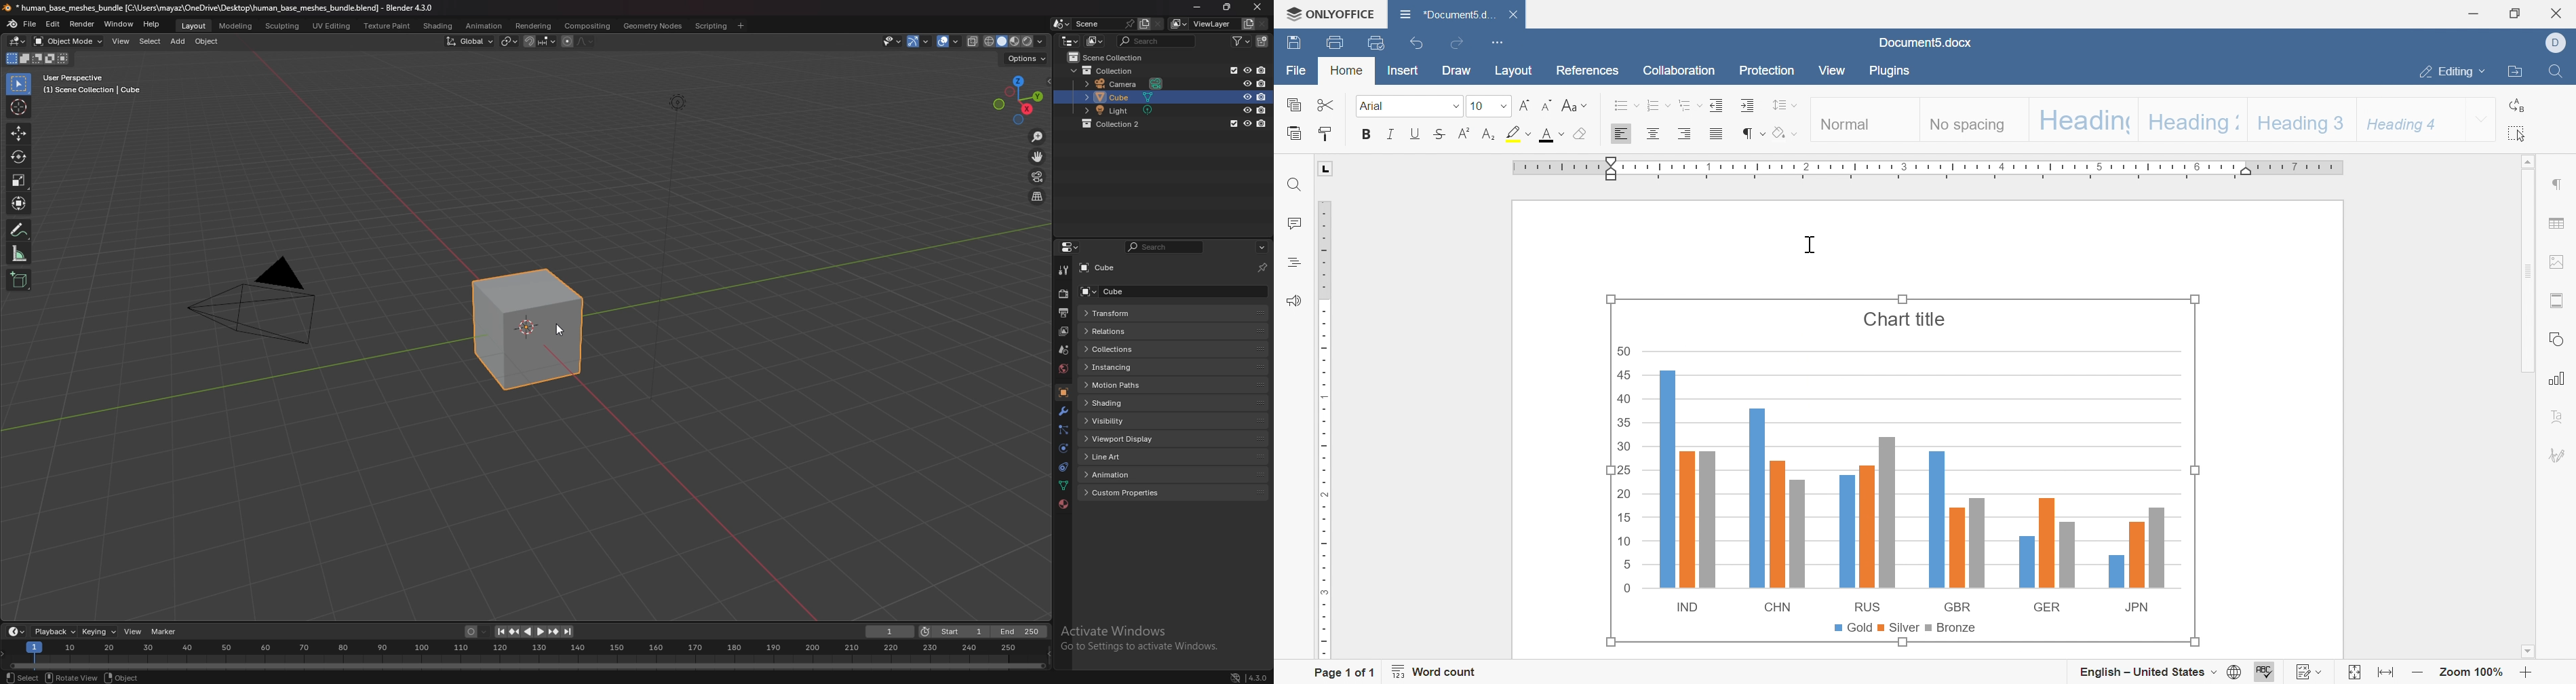 The image size is (2576, 700). What do you see at coordinates (1548, 106) in the screenshot?
I see `Decrement font size` at bounding box center [1548, 106].